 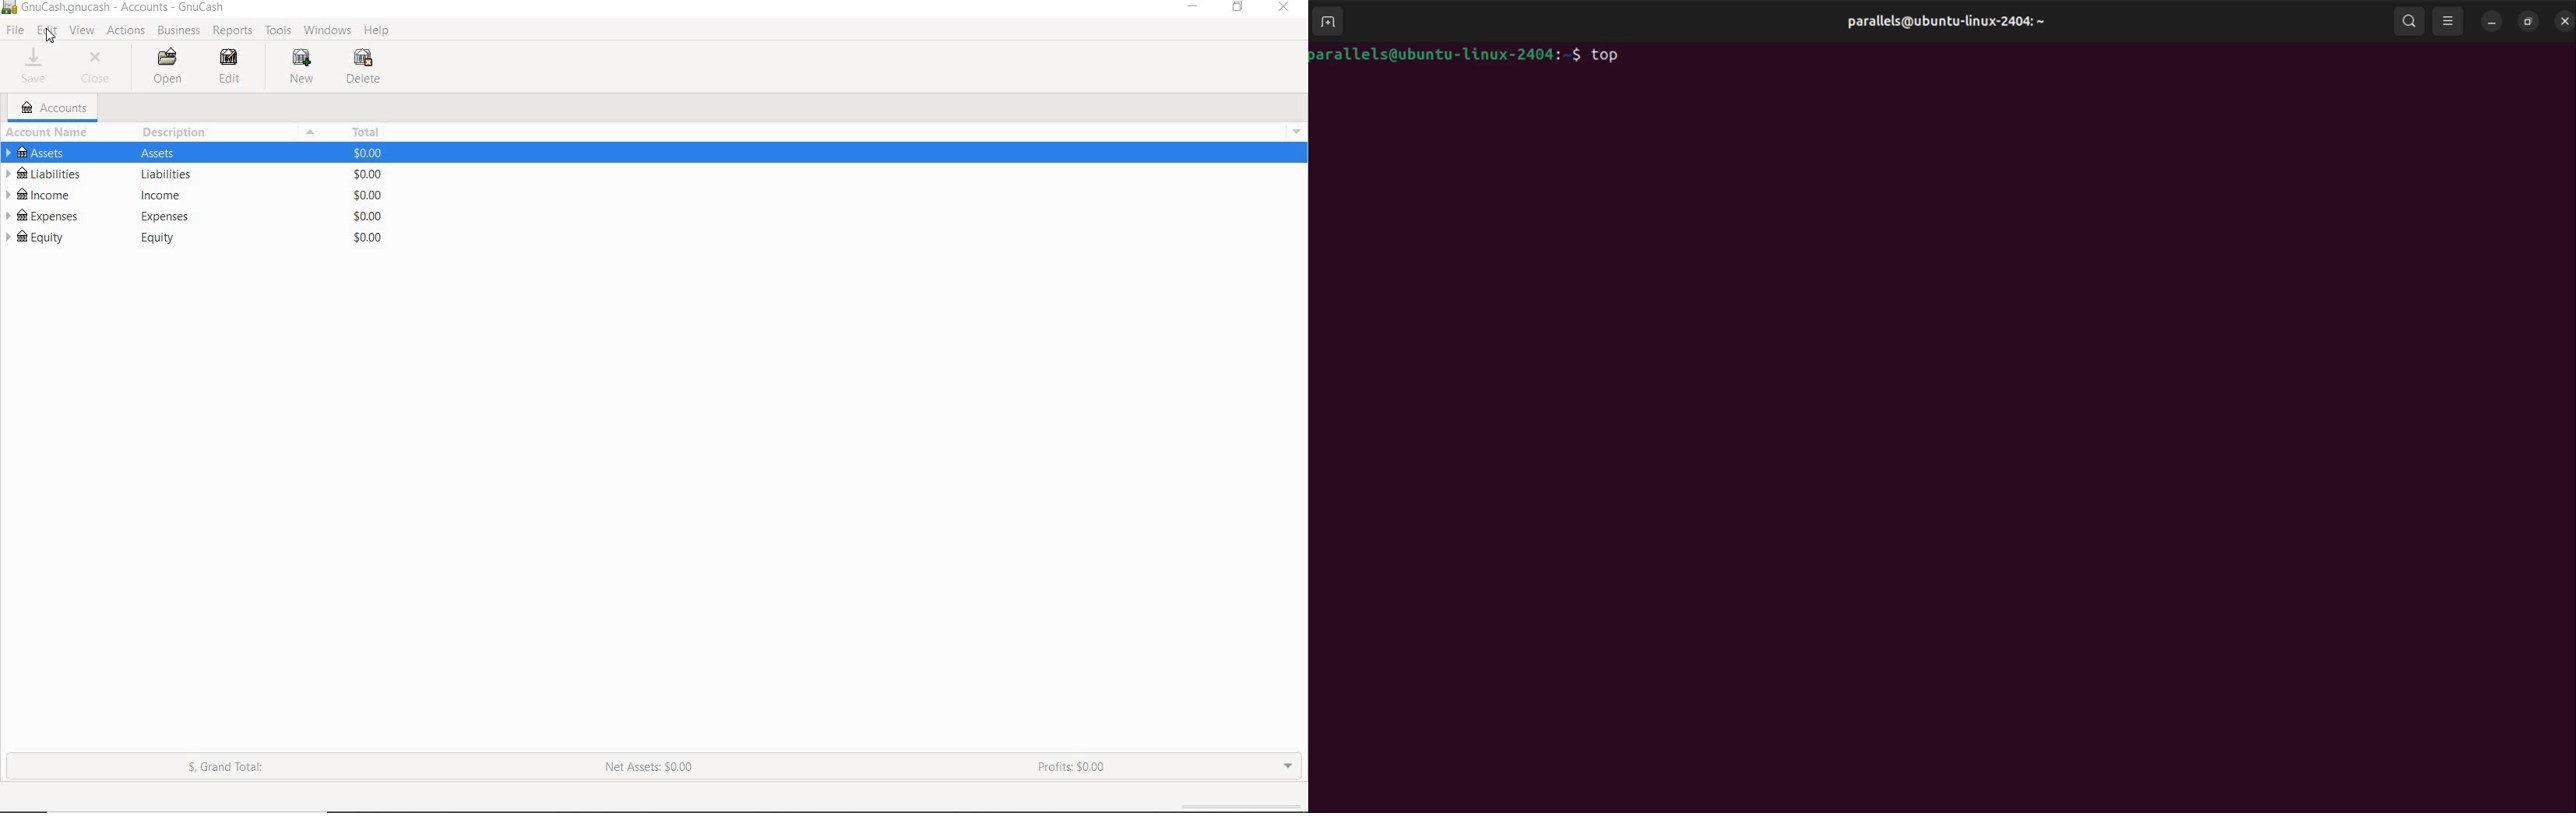 What do you see at coordinates (193, 216) in the screenshot?
I see `EXPENSES` at bounding box center [193, 216].